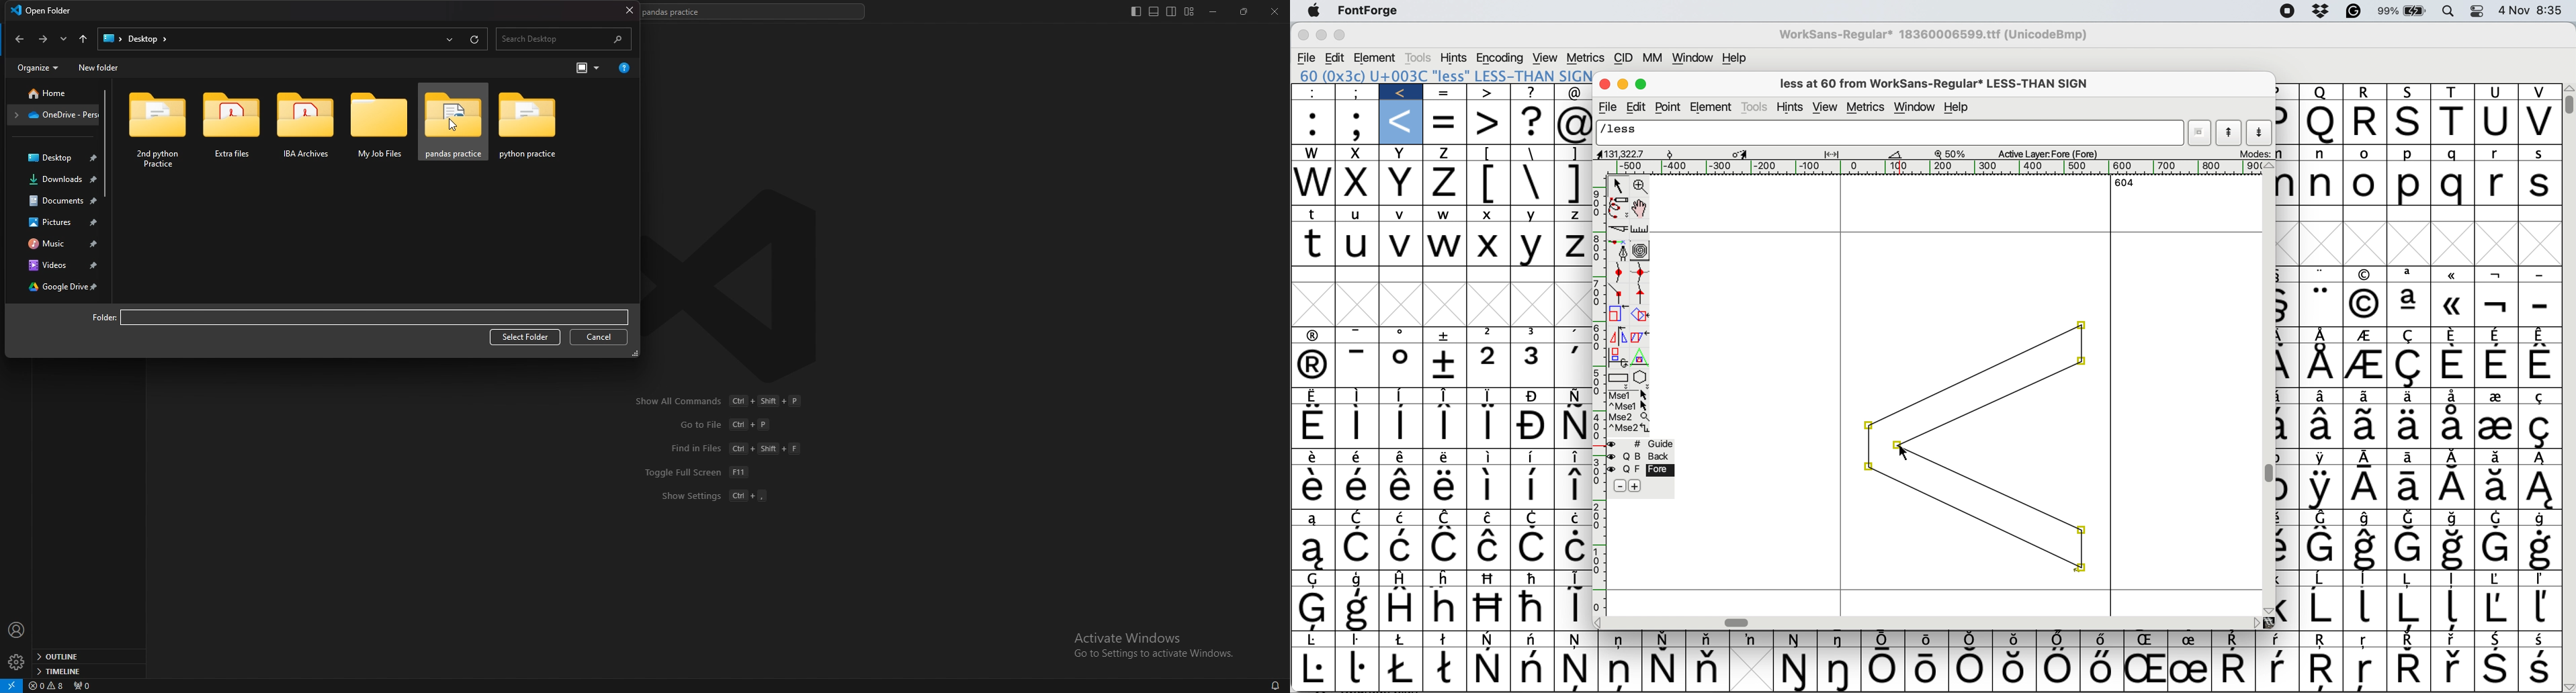 The height and width of the screenshot is (700, 2576). What do you see at coordinates (2287, 458) in the screenshot?
I see `Symbol` at bounding box center [2287, 458].